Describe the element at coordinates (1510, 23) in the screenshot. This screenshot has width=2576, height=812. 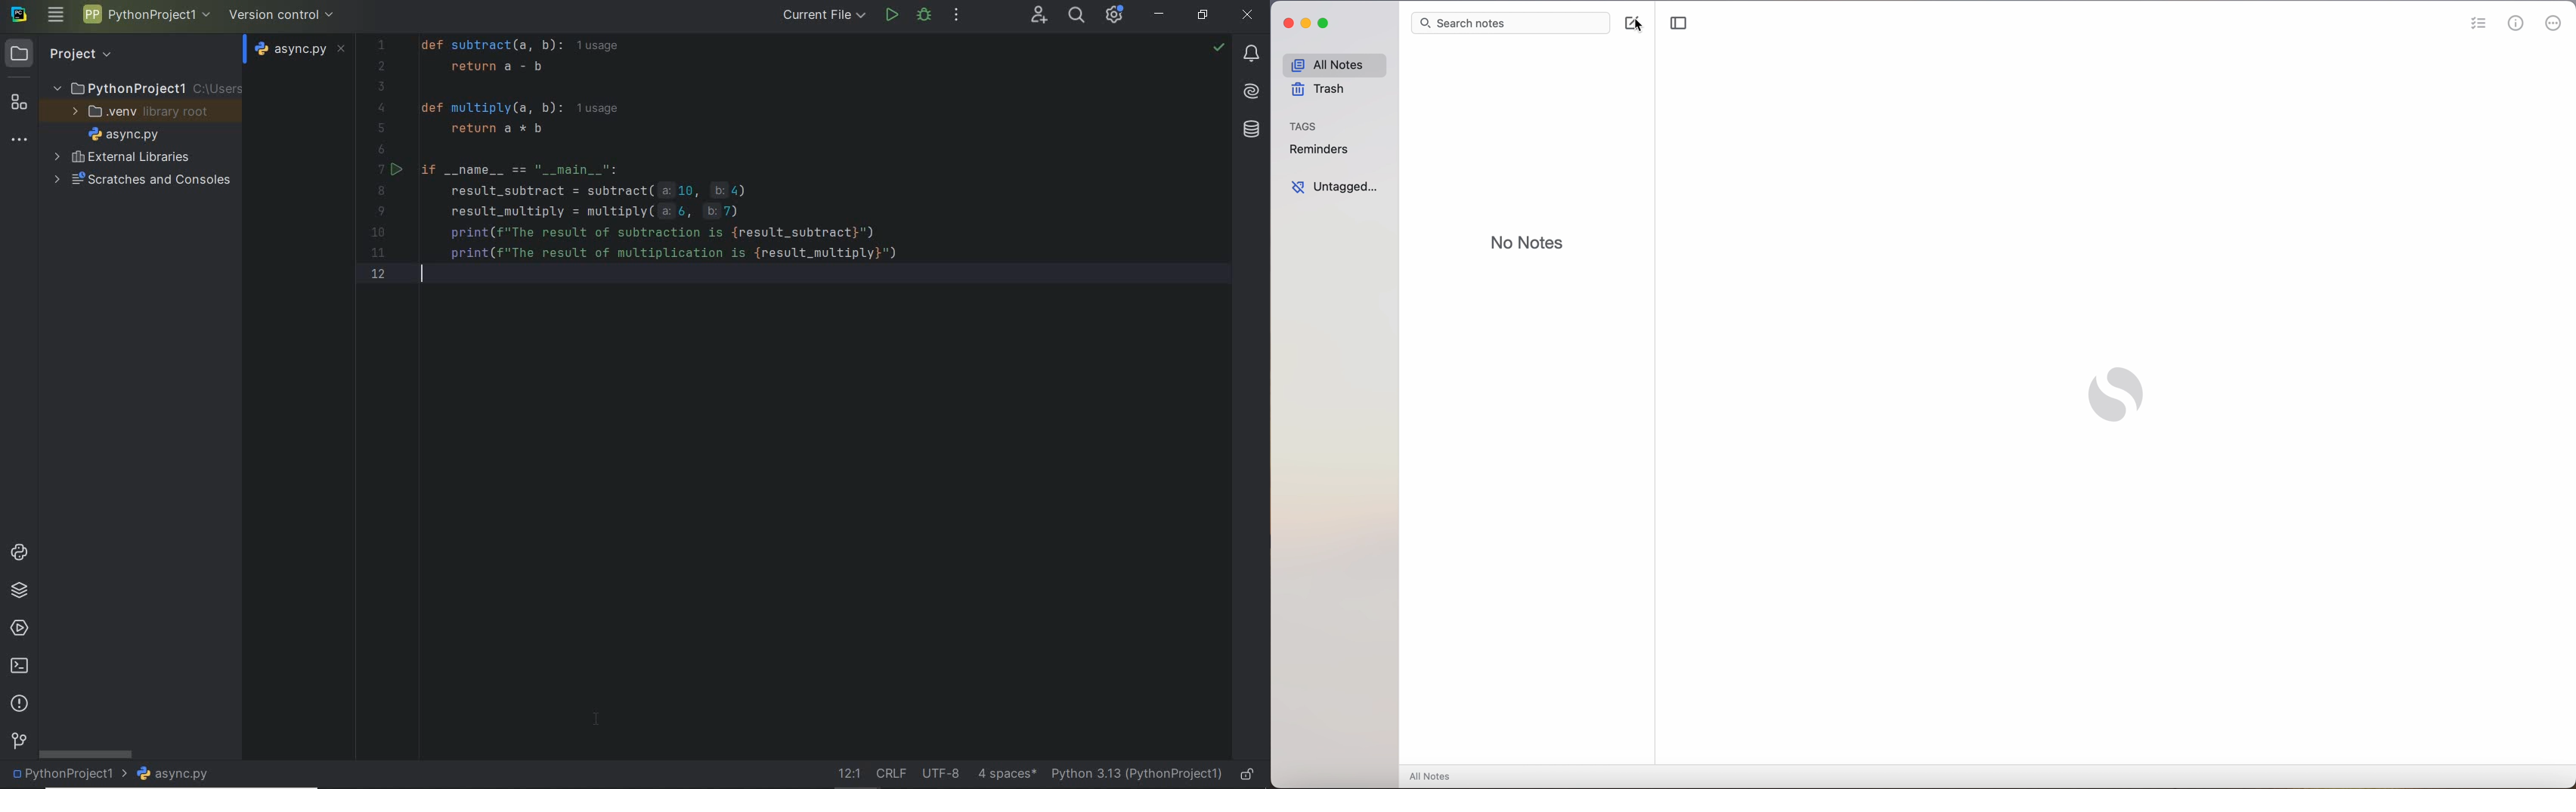
I see `search bar` at that location.